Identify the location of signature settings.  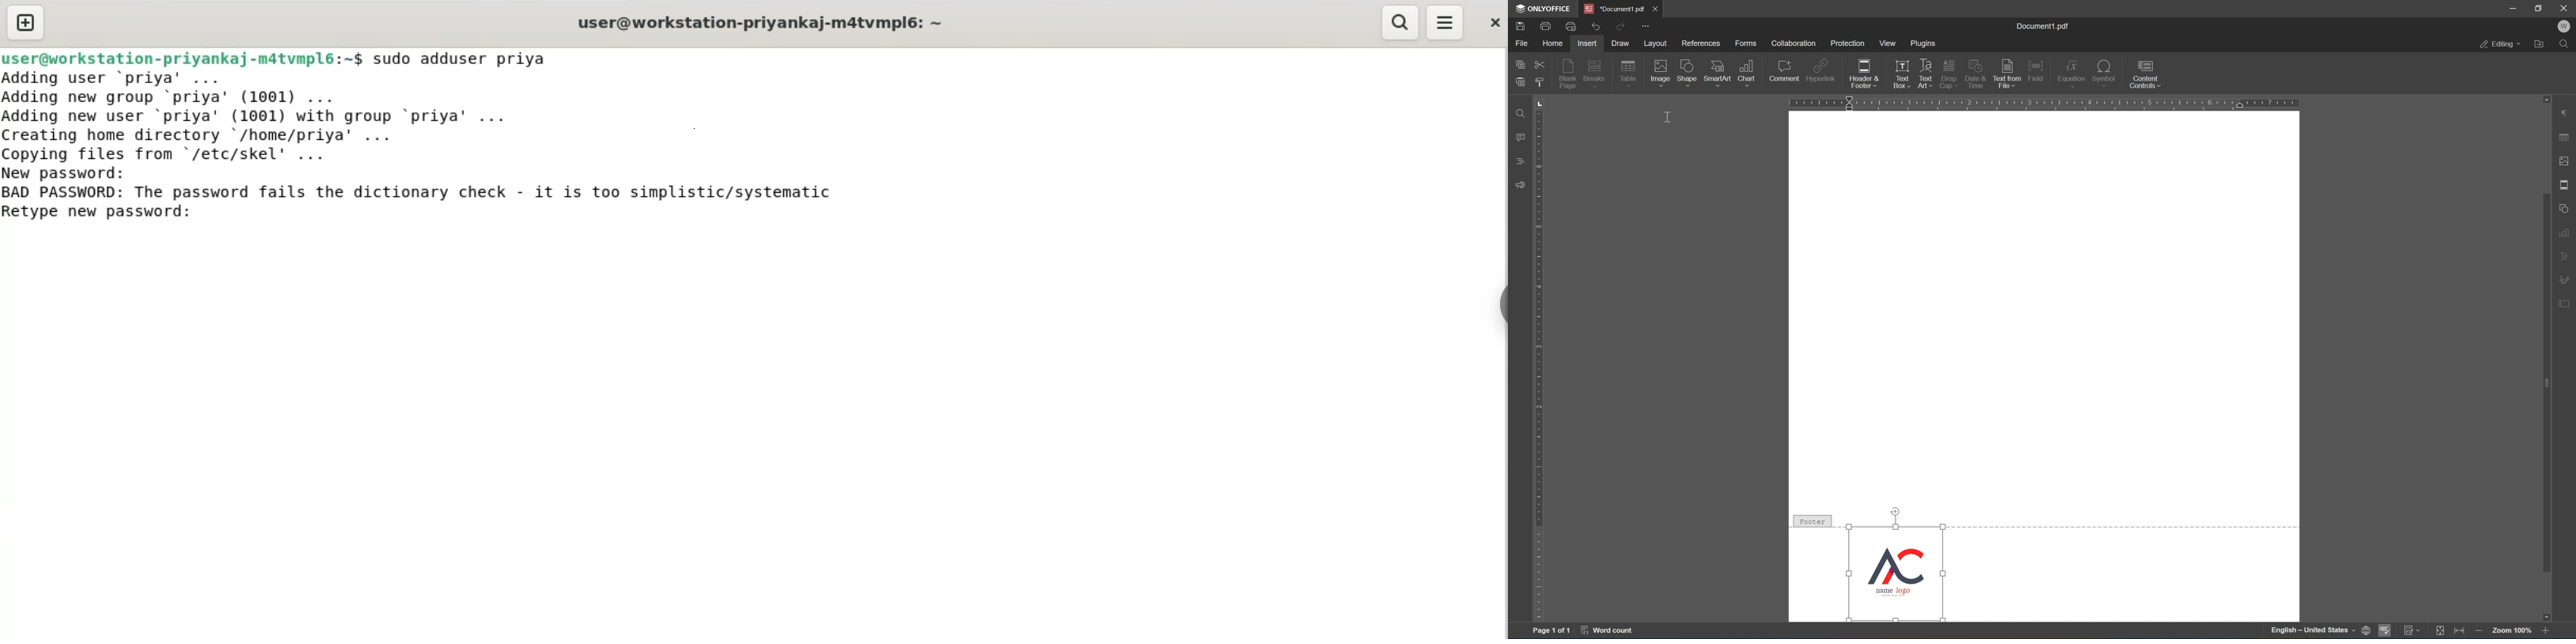
(2566, 279).